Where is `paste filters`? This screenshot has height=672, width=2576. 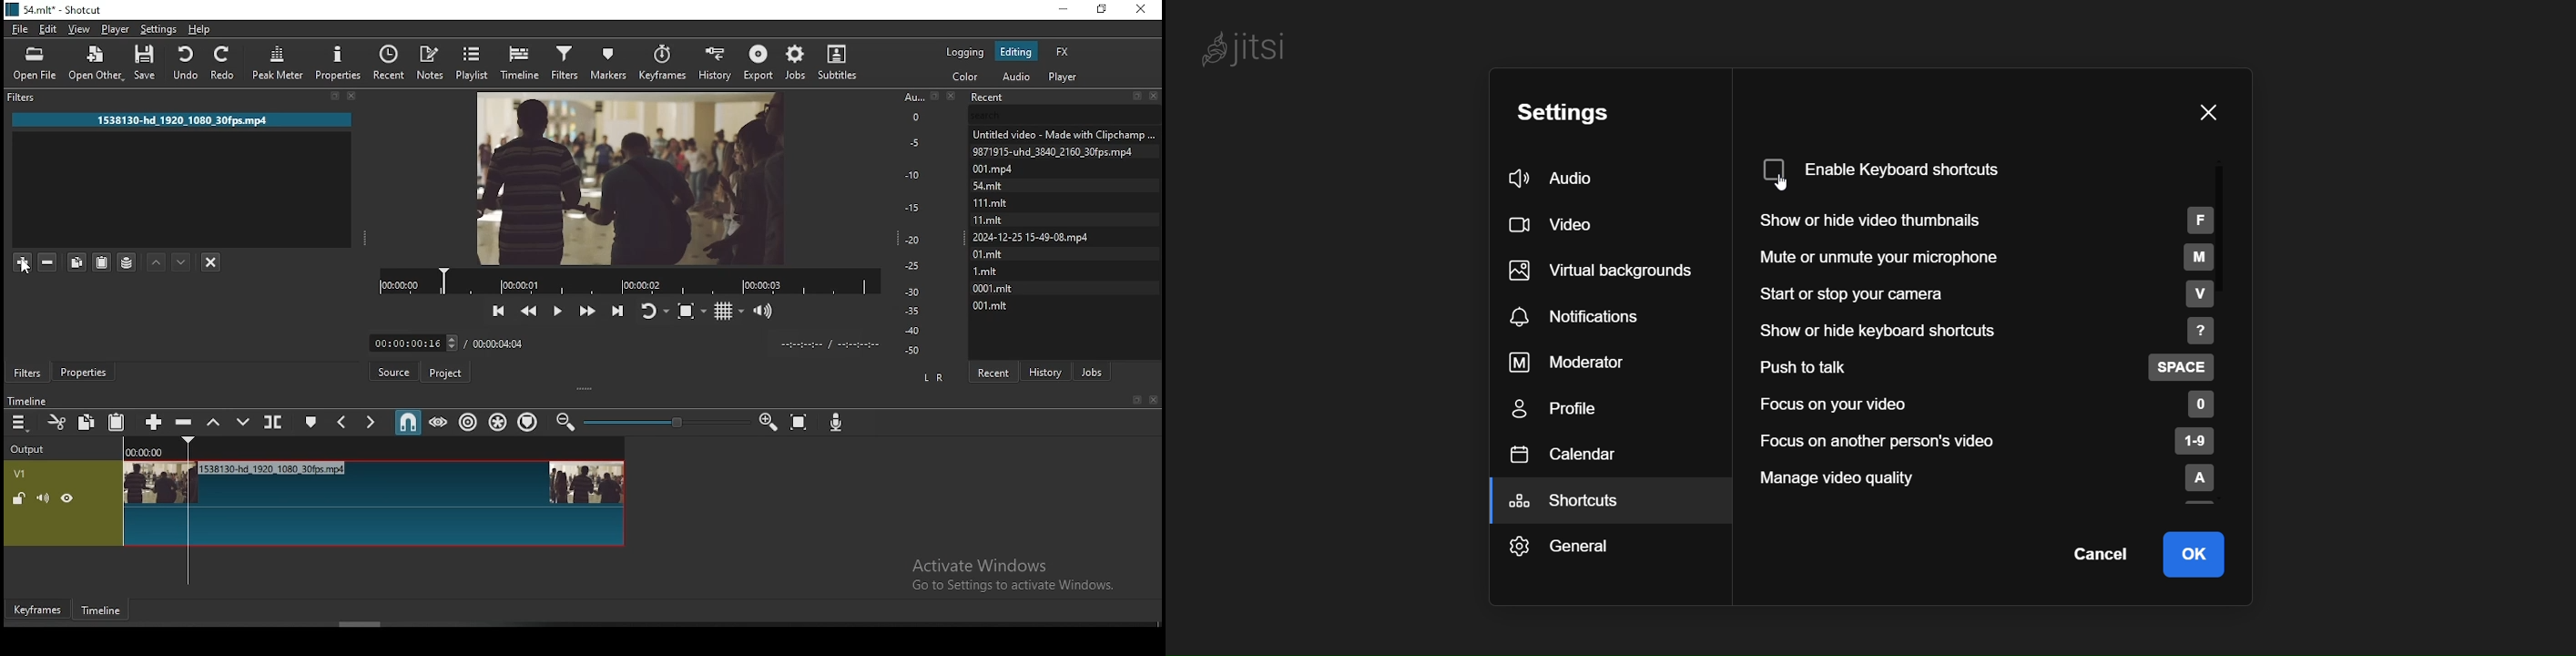
paste filters is located at coordinates (104, 263).